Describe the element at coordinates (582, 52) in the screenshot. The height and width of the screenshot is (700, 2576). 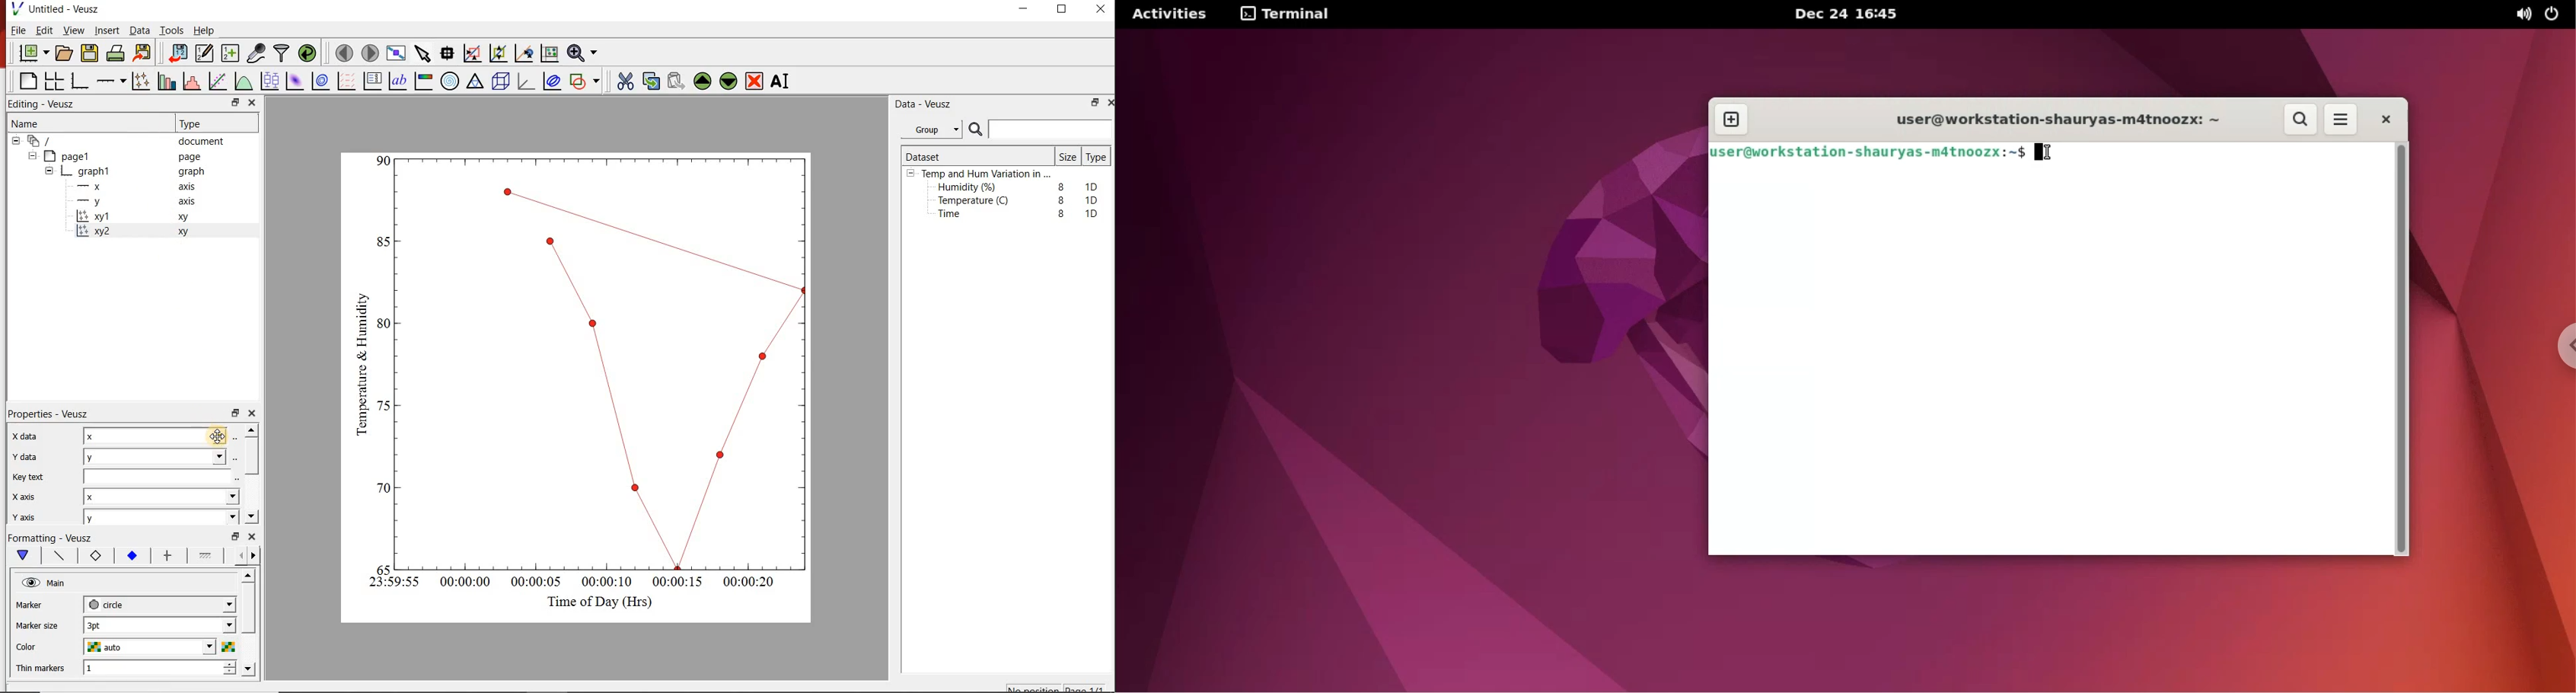
I see `Zoom functions menu` at that location.